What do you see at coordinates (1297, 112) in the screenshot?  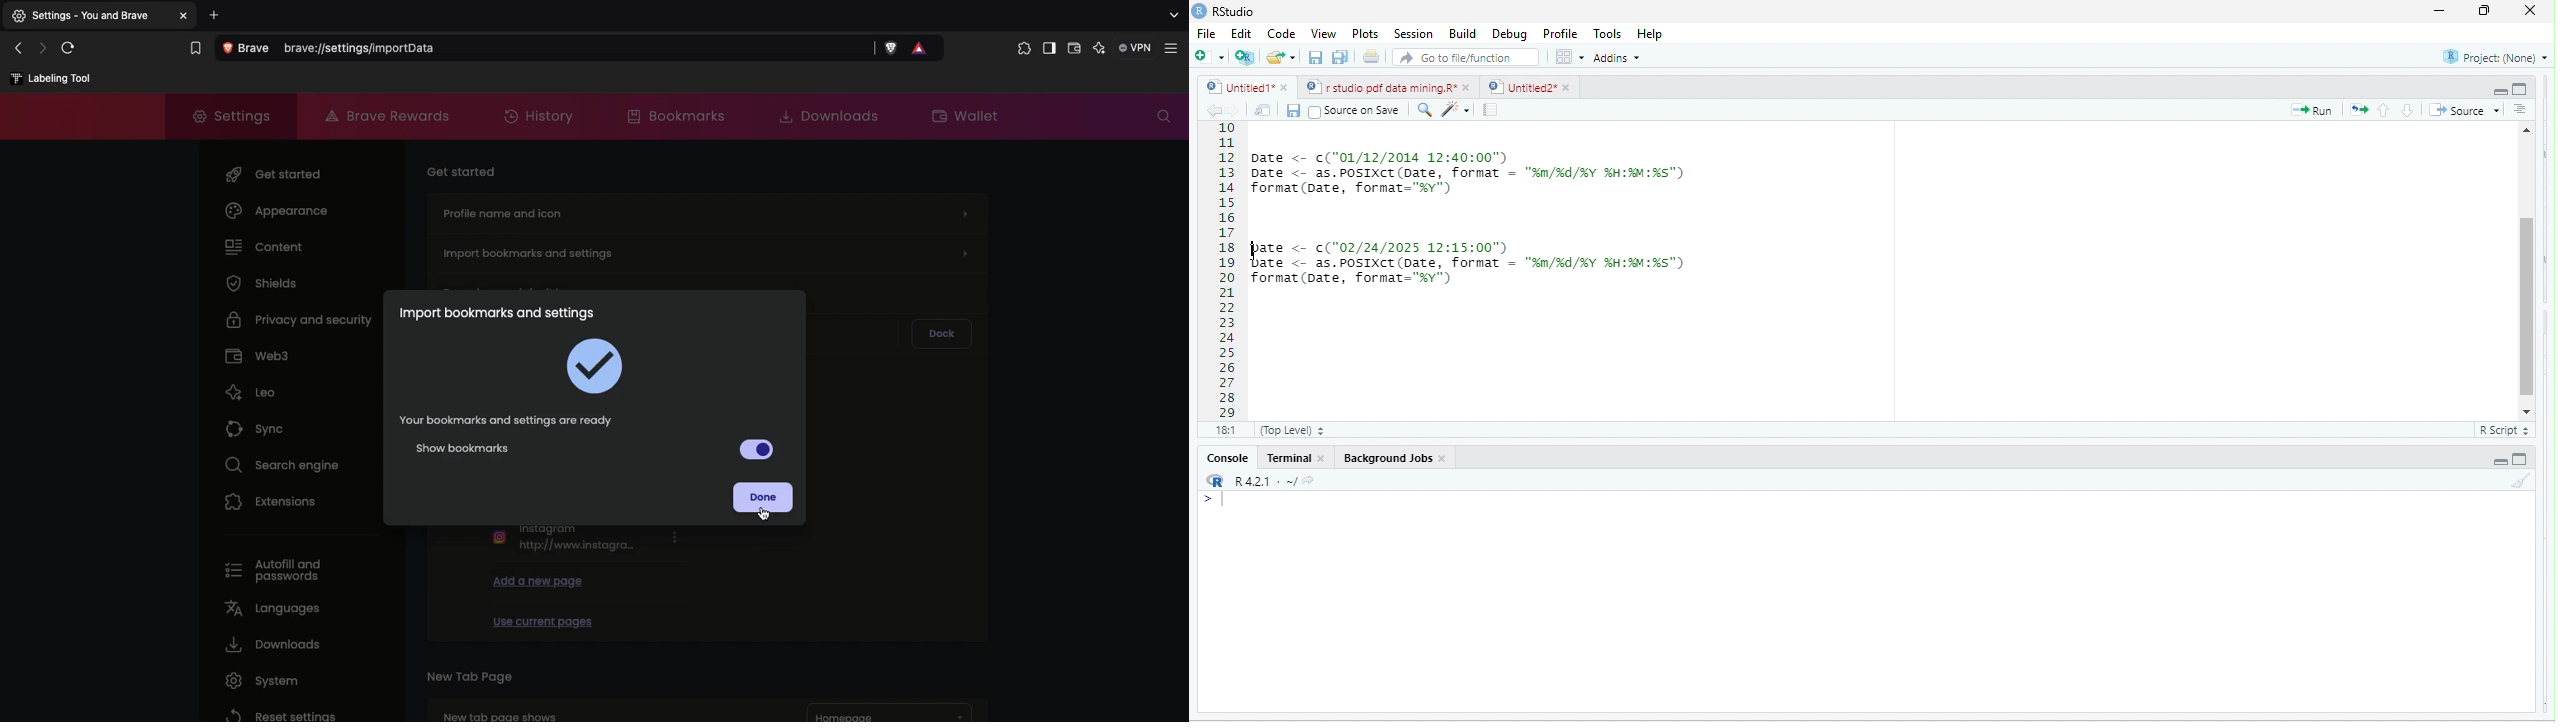 I see `save current document` at bounding box center [1297, 112].